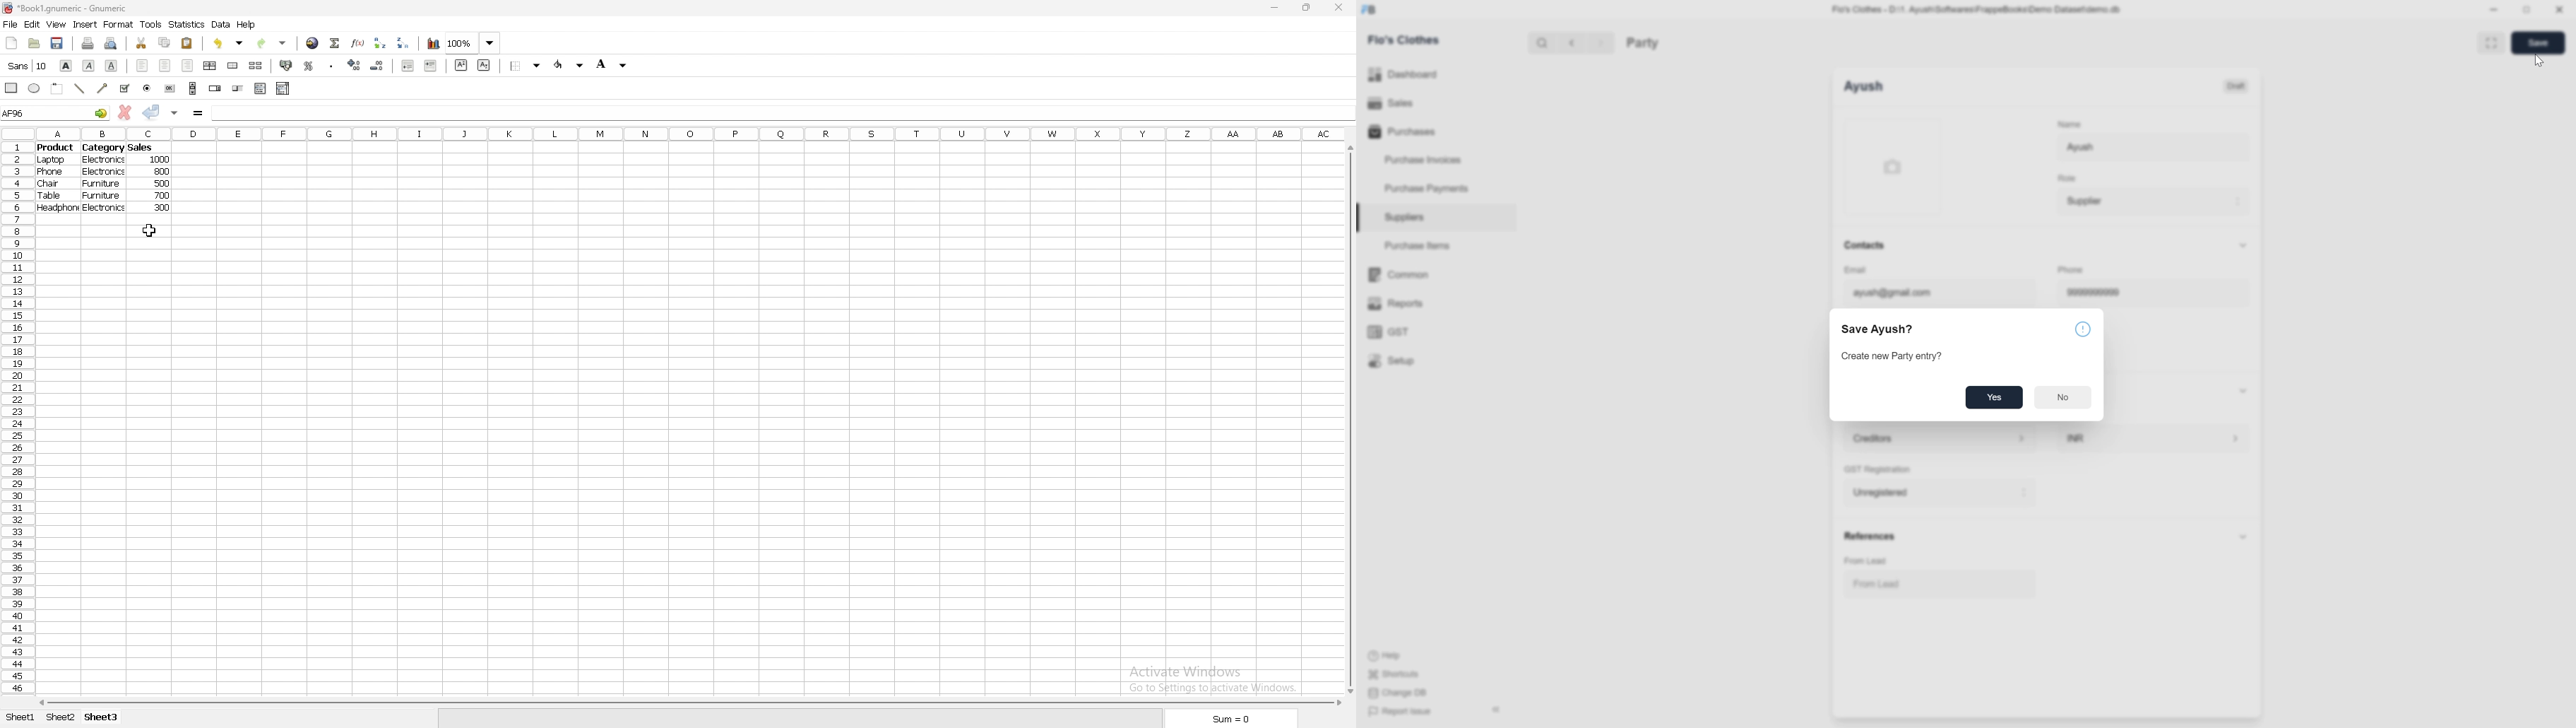 The height and width of the screenshot is (728, 2576). Describe the element at coordinates (175, 112) in the screenshot. I see `accept changes in all cells` at that location.